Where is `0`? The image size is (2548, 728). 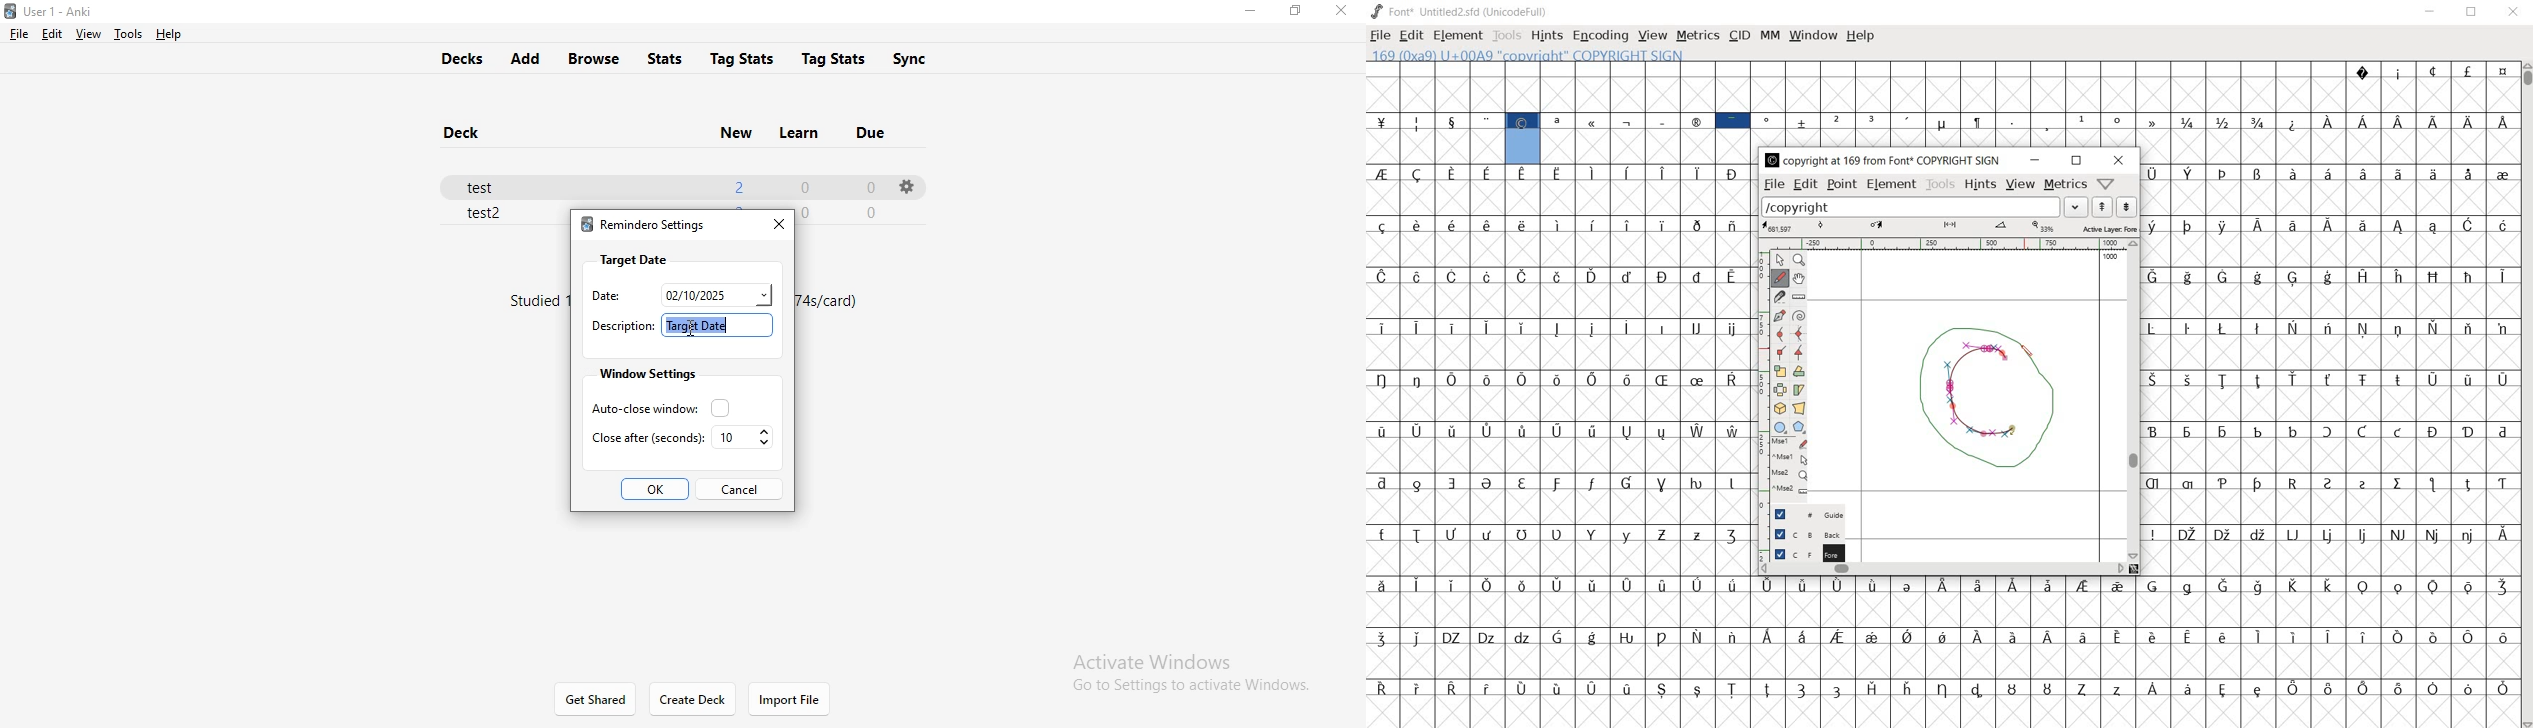 0 is located at coordinates (869, 188).